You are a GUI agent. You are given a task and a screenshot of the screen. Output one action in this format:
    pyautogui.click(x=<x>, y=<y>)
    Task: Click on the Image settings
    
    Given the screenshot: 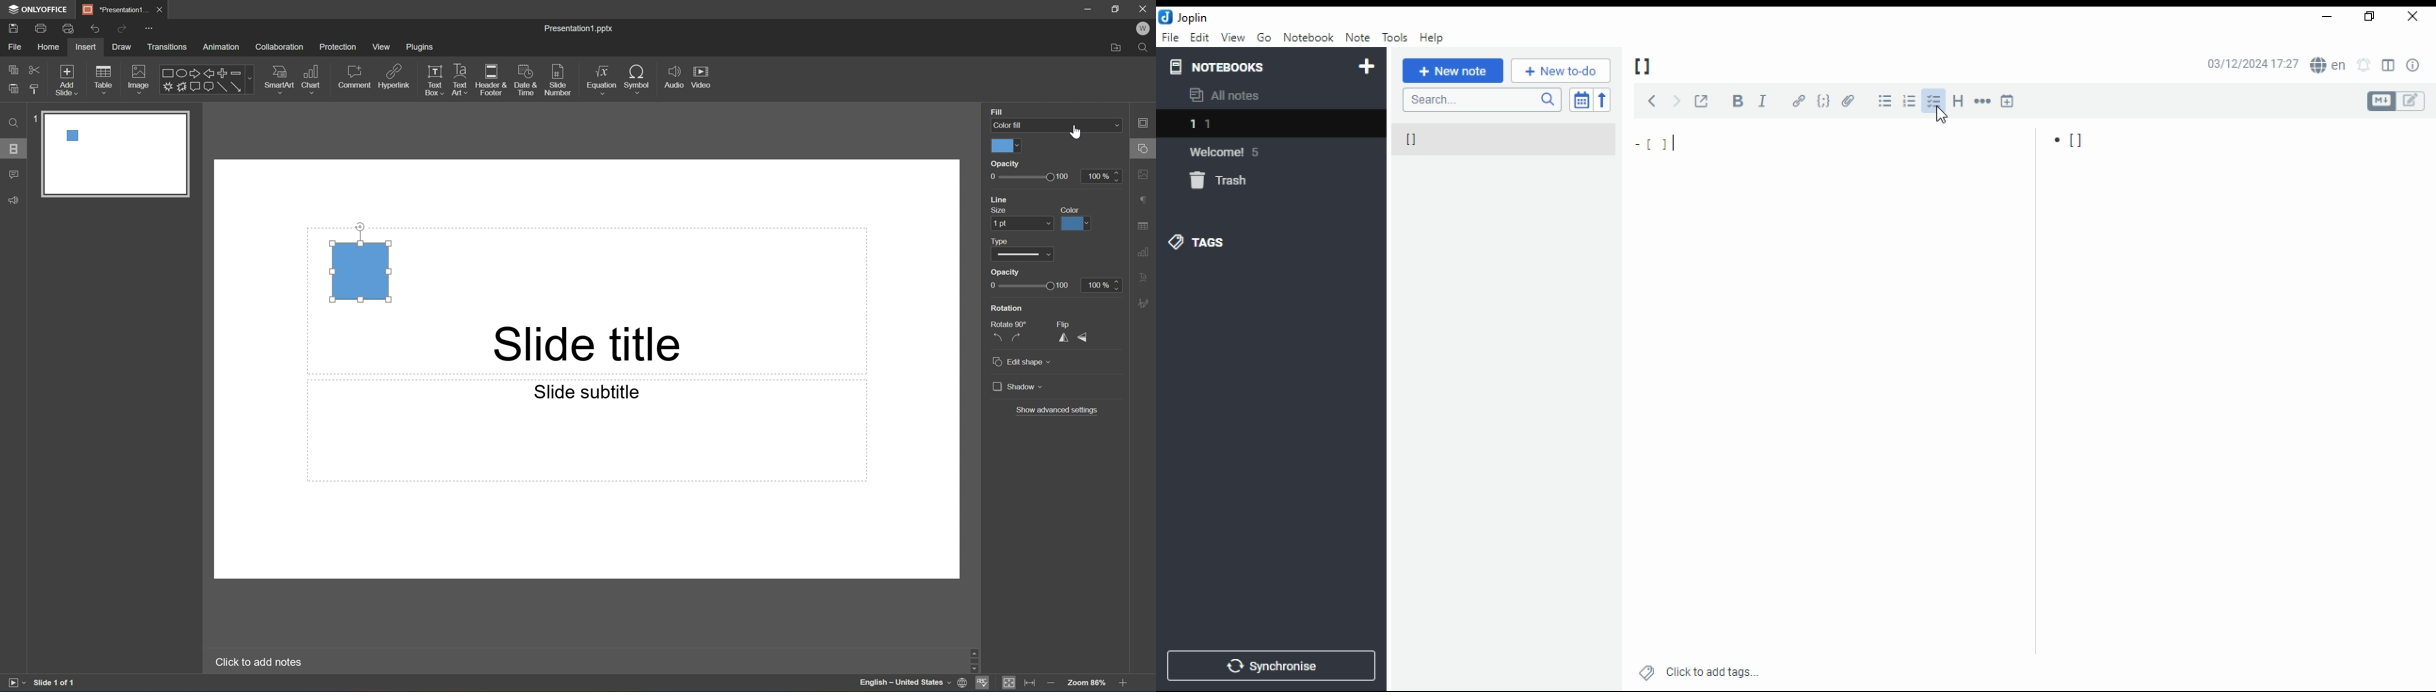 What is the action you would take?
    pyautogui.click(x=1146, y=173)
    